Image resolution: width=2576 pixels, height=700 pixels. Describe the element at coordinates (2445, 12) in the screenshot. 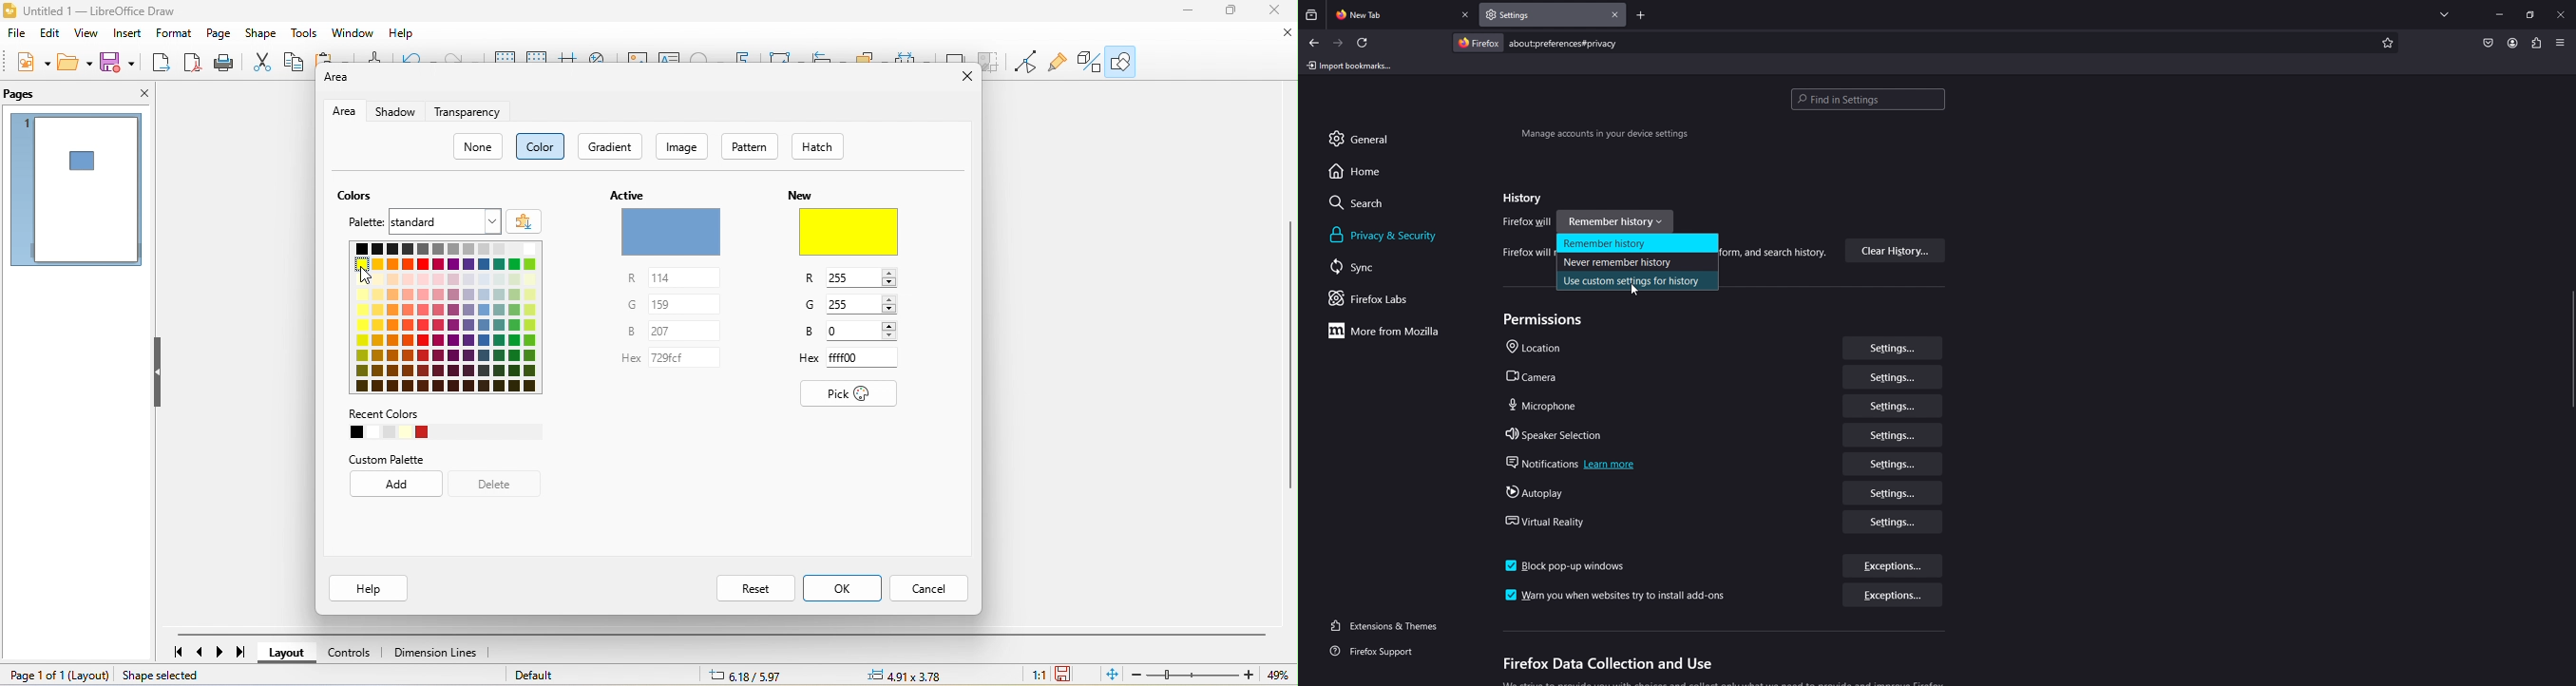

I see `list all tabs` at that location.